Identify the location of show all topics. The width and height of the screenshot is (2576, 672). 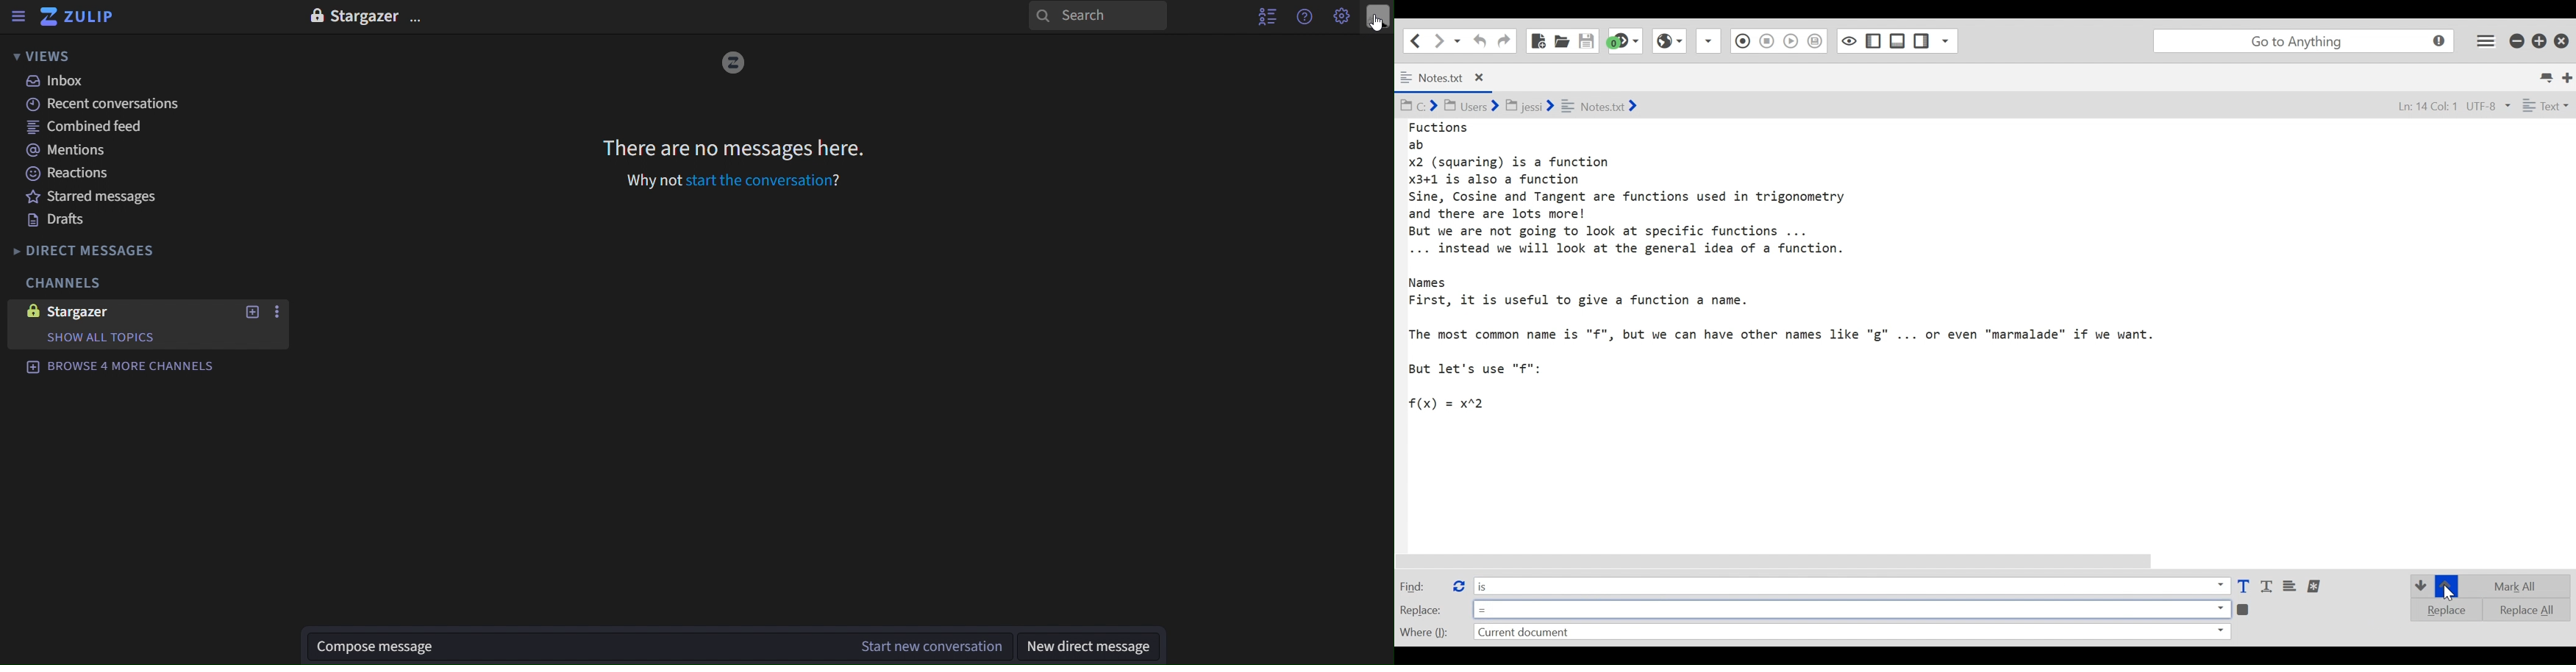
(86, 335).